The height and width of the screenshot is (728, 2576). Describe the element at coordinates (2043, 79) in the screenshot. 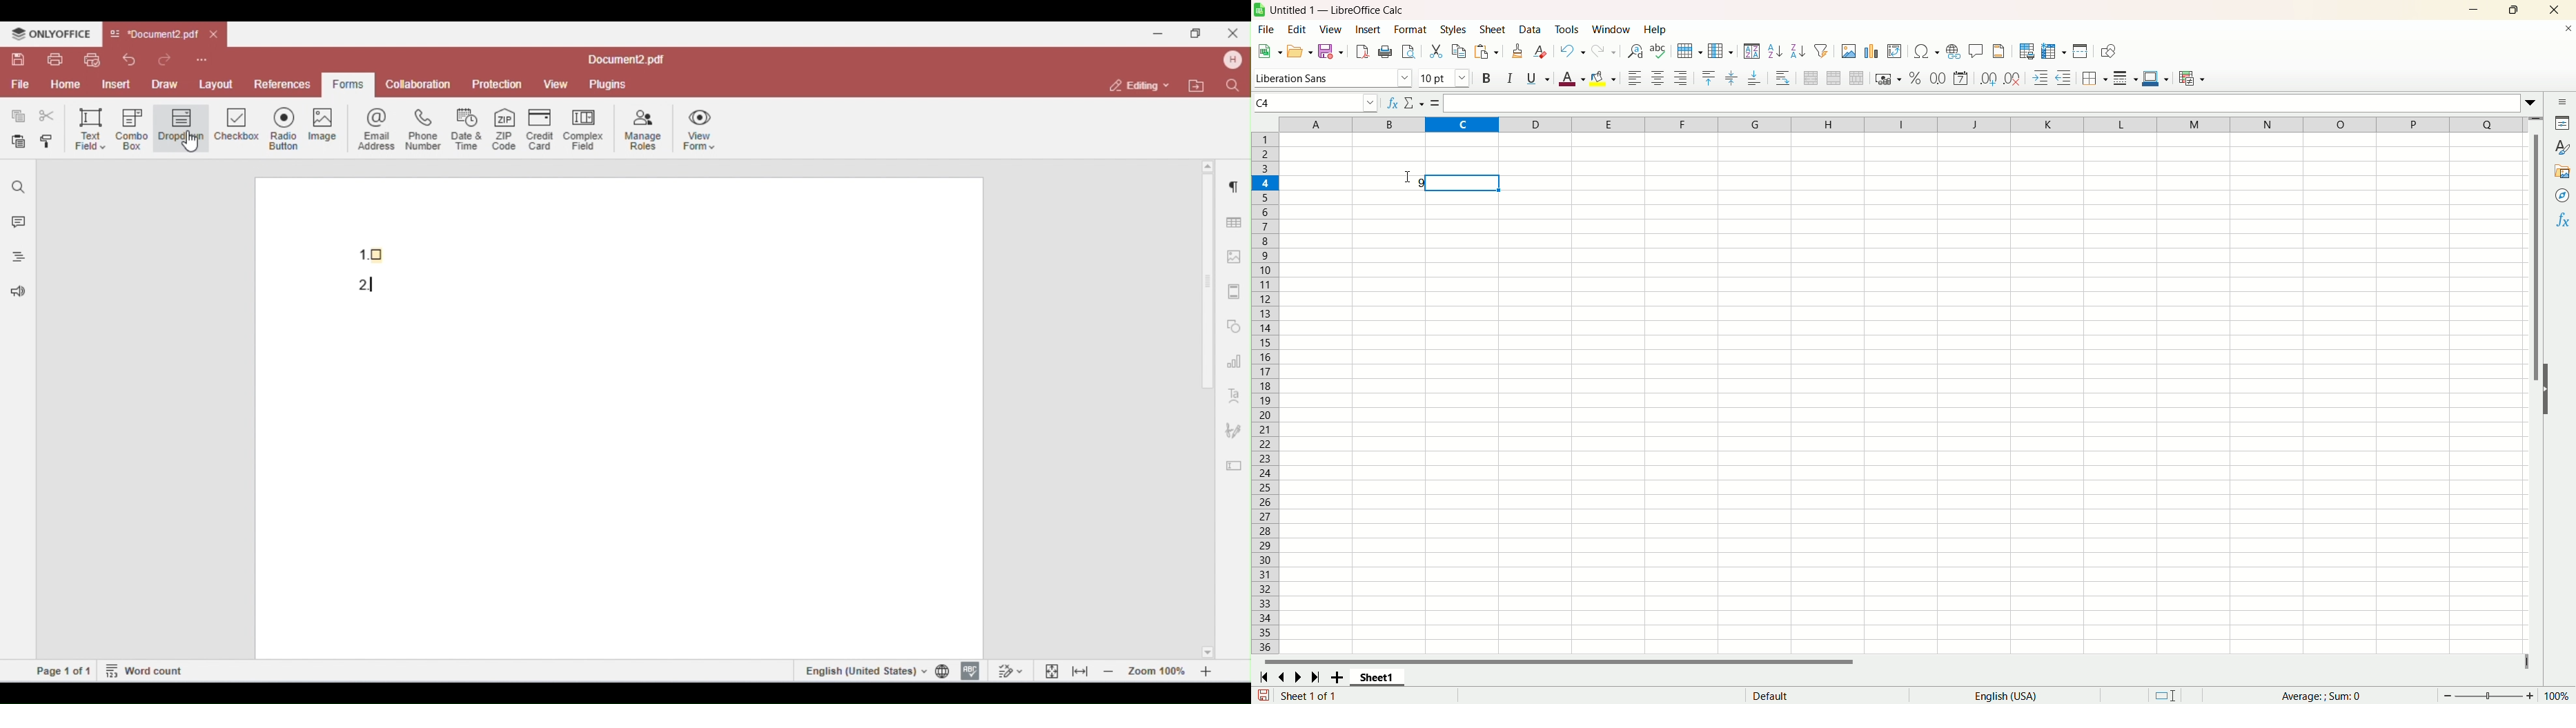

I see `increase indent` at that location.